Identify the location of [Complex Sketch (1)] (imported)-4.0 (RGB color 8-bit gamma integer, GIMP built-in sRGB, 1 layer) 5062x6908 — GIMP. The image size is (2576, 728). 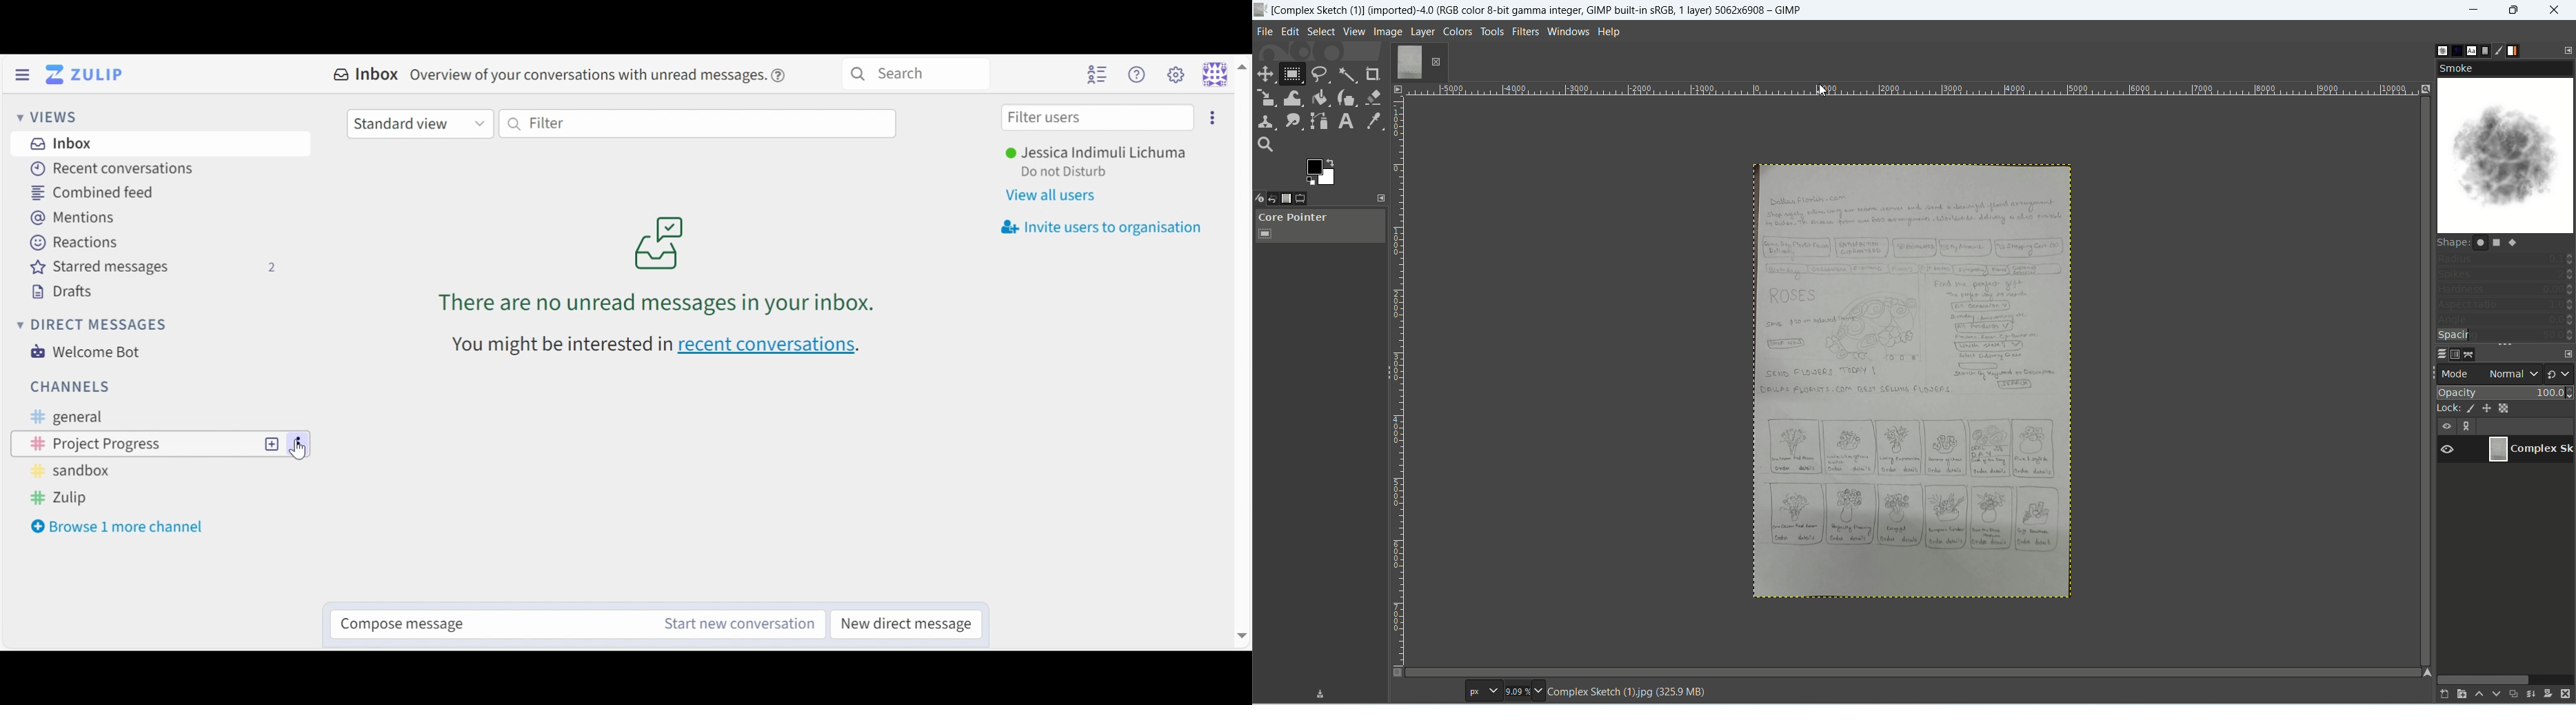
(1536, 10).